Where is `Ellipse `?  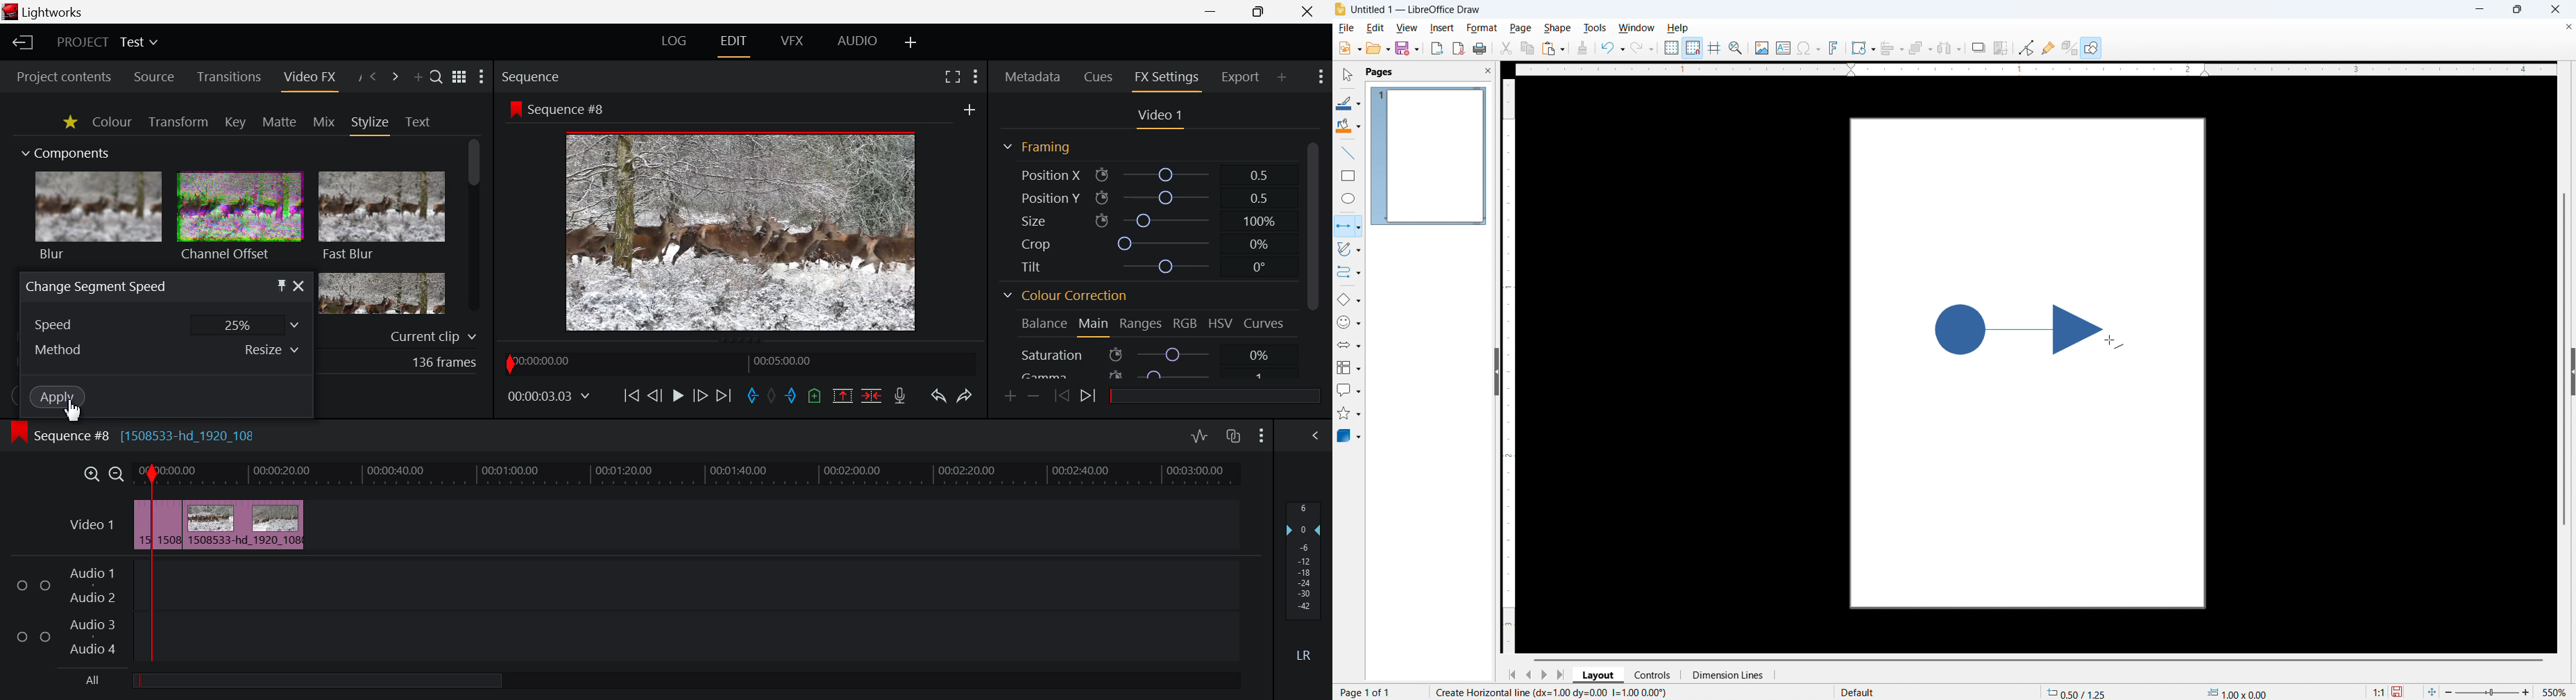 Ellipse  is located at coordinates (1349, 198).